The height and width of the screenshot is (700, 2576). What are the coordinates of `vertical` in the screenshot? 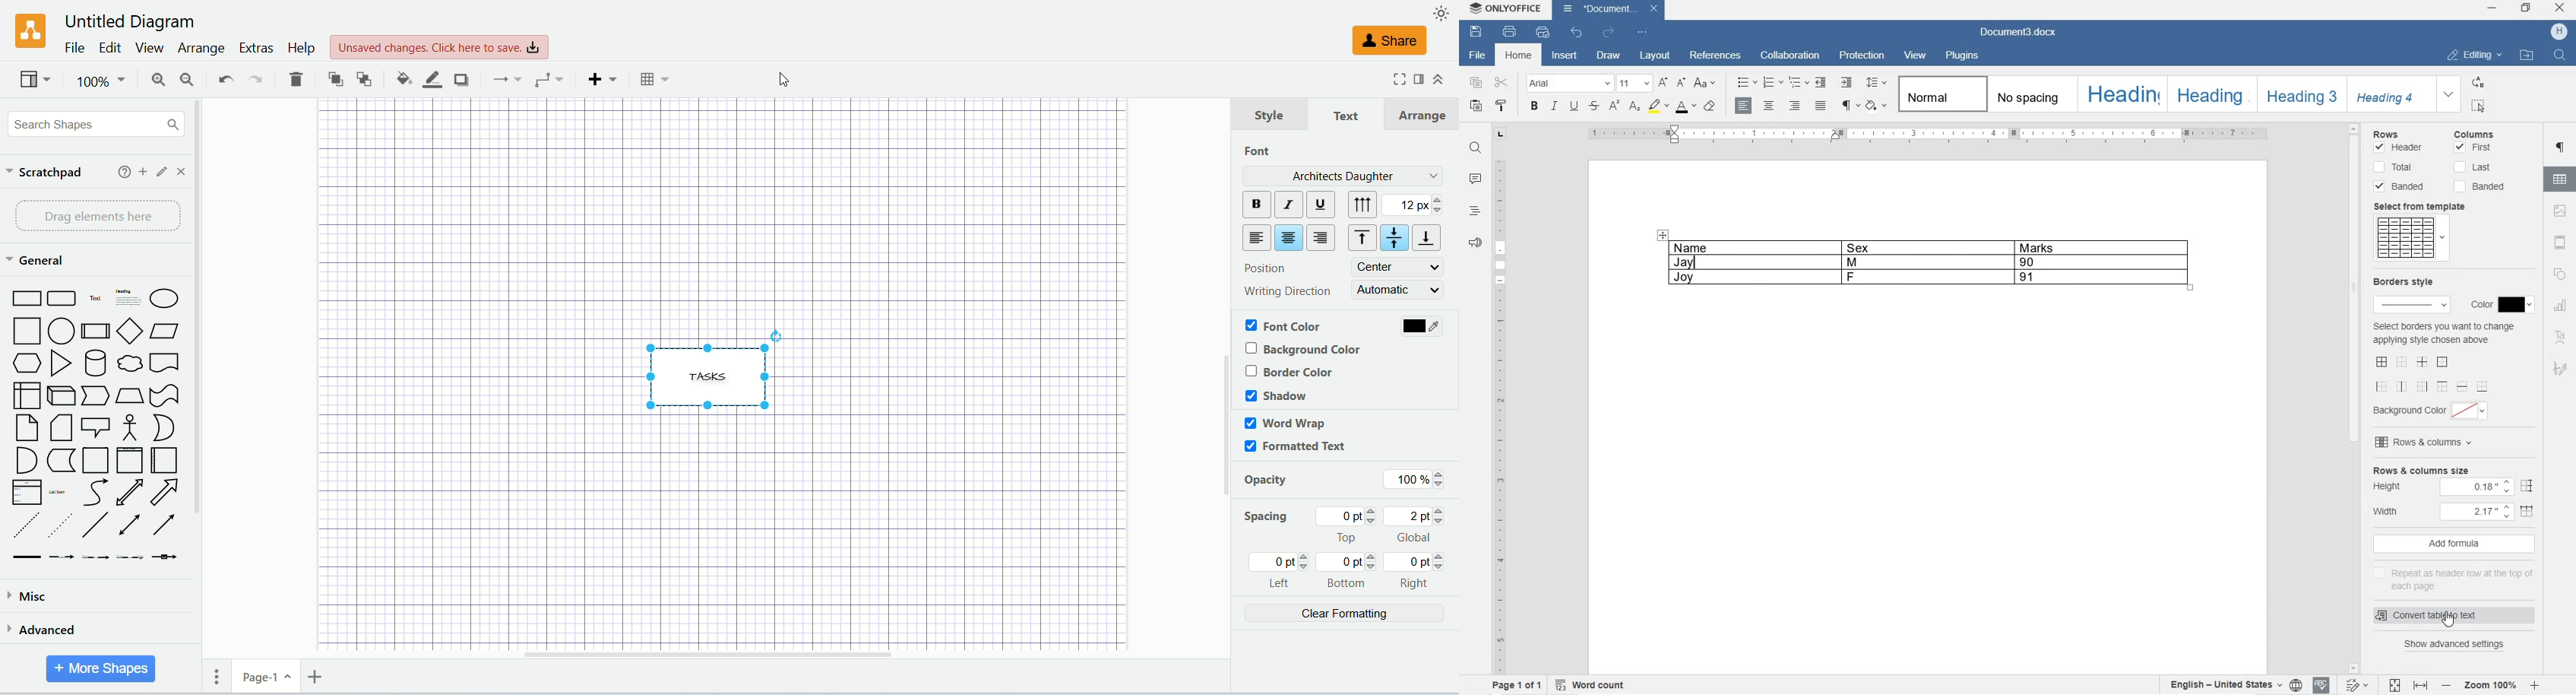 It's located at (1362, 204).